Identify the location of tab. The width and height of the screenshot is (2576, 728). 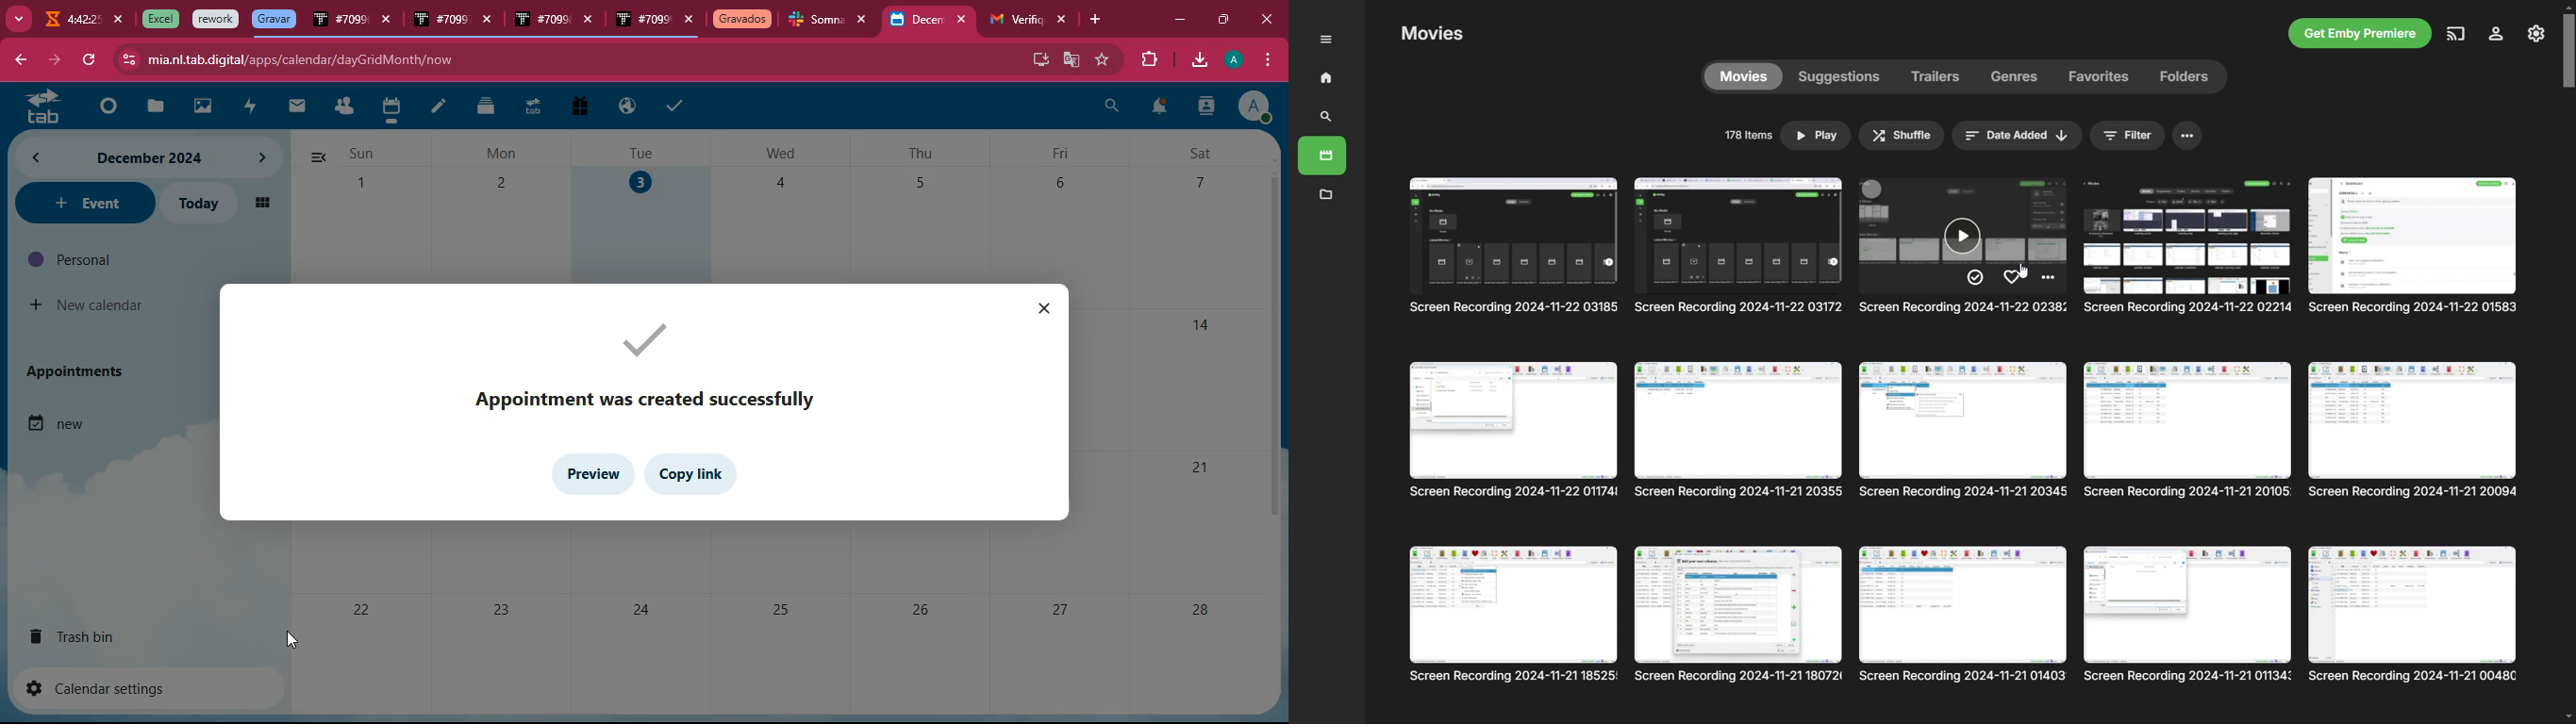
(216, 20).